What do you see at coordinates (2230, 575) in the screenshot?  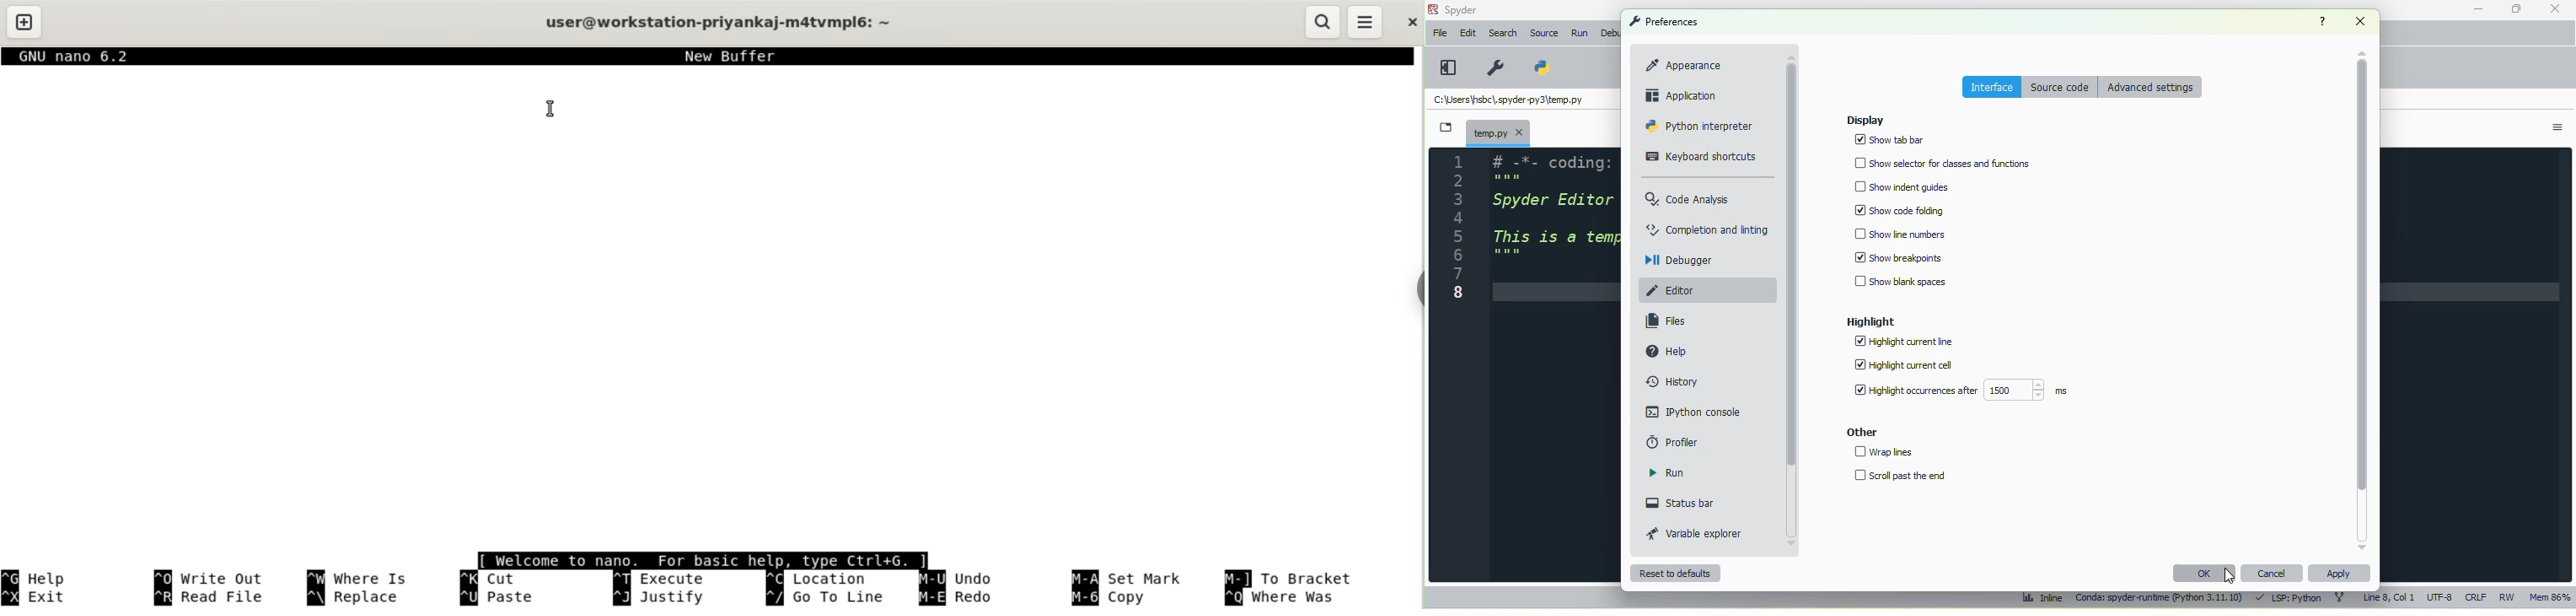 I see `cursor` at bounding box center [2230, 575].